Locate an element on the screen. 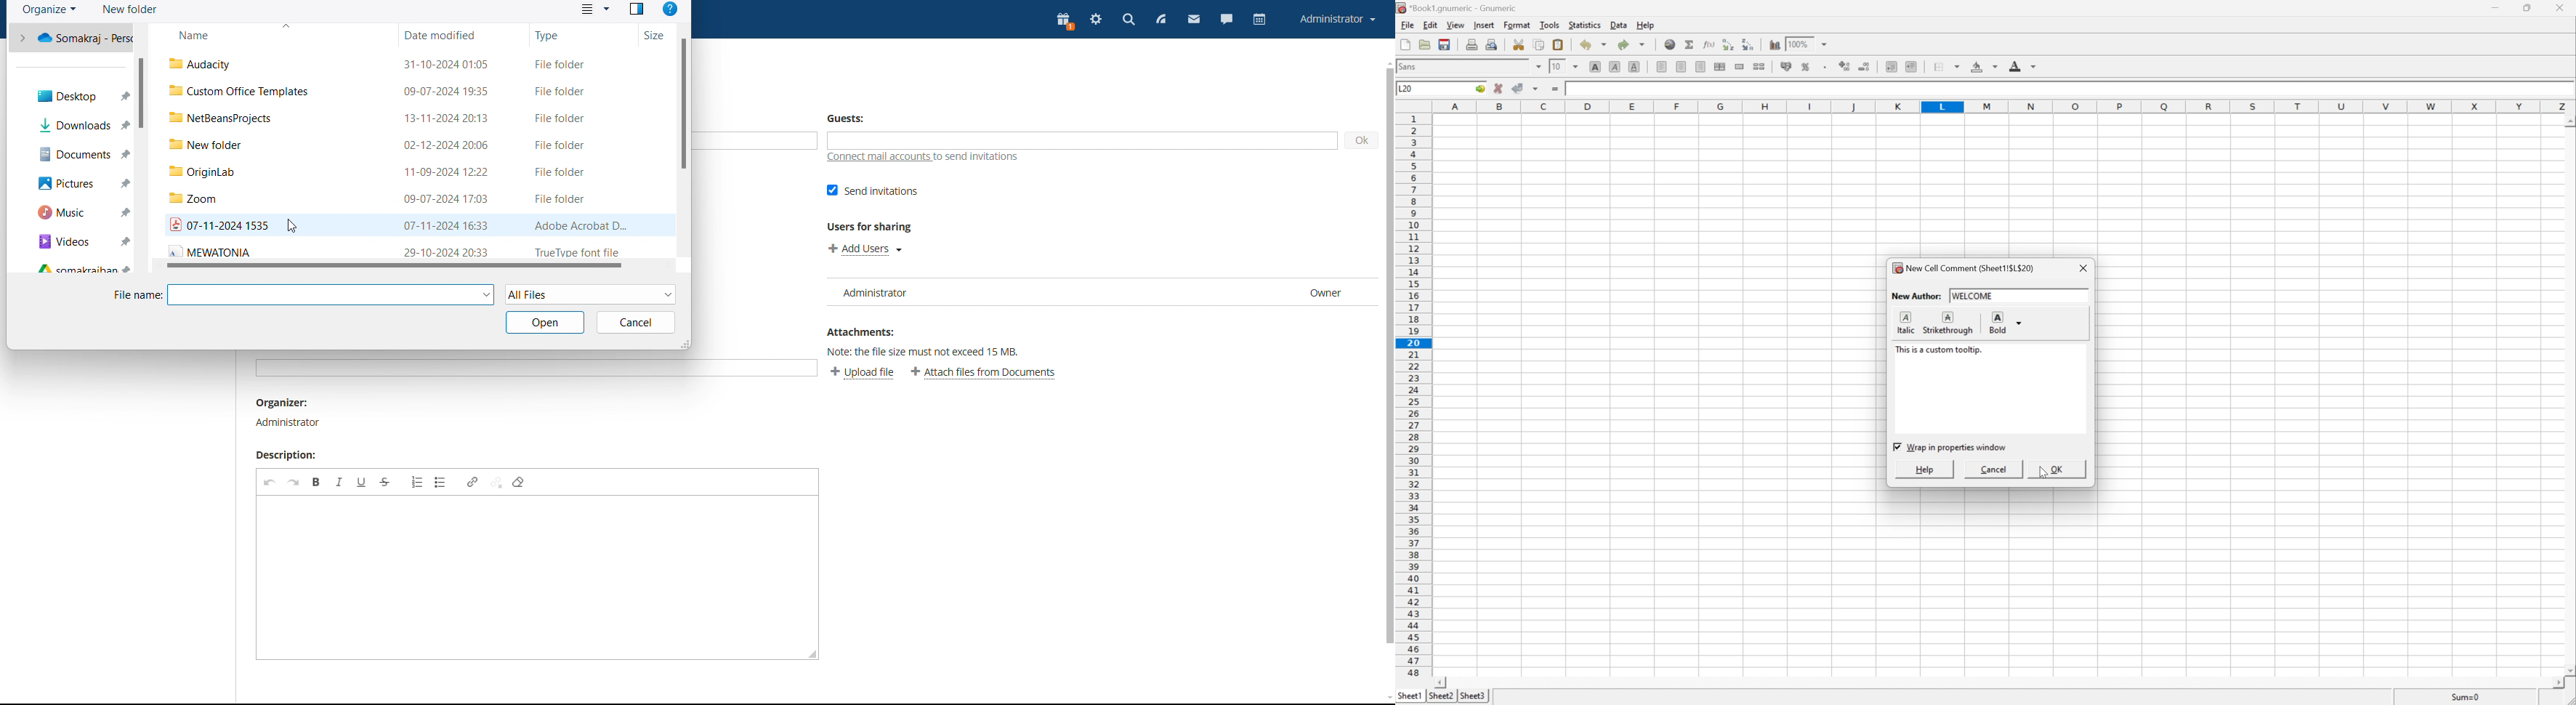  Enter formula is located at coordinates (1555, 90).